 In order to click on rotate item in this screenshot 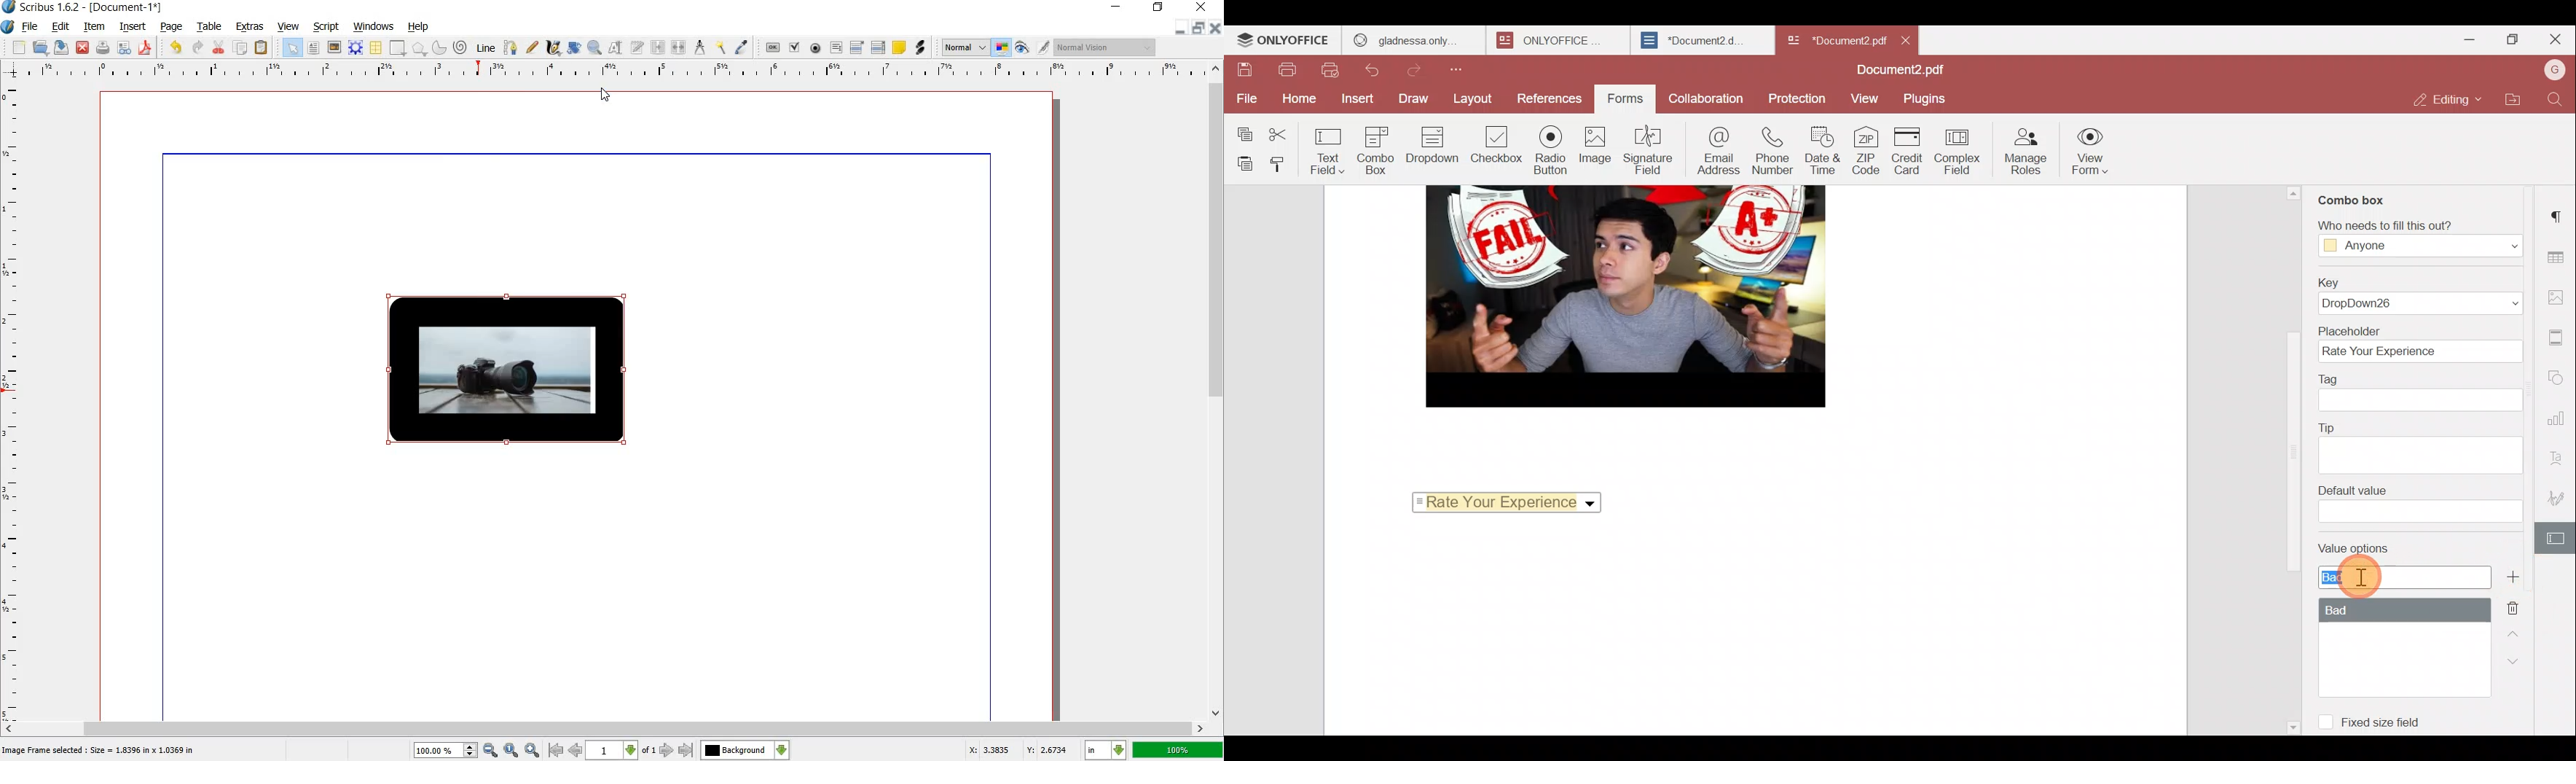, I will do `click(574, 47)`.